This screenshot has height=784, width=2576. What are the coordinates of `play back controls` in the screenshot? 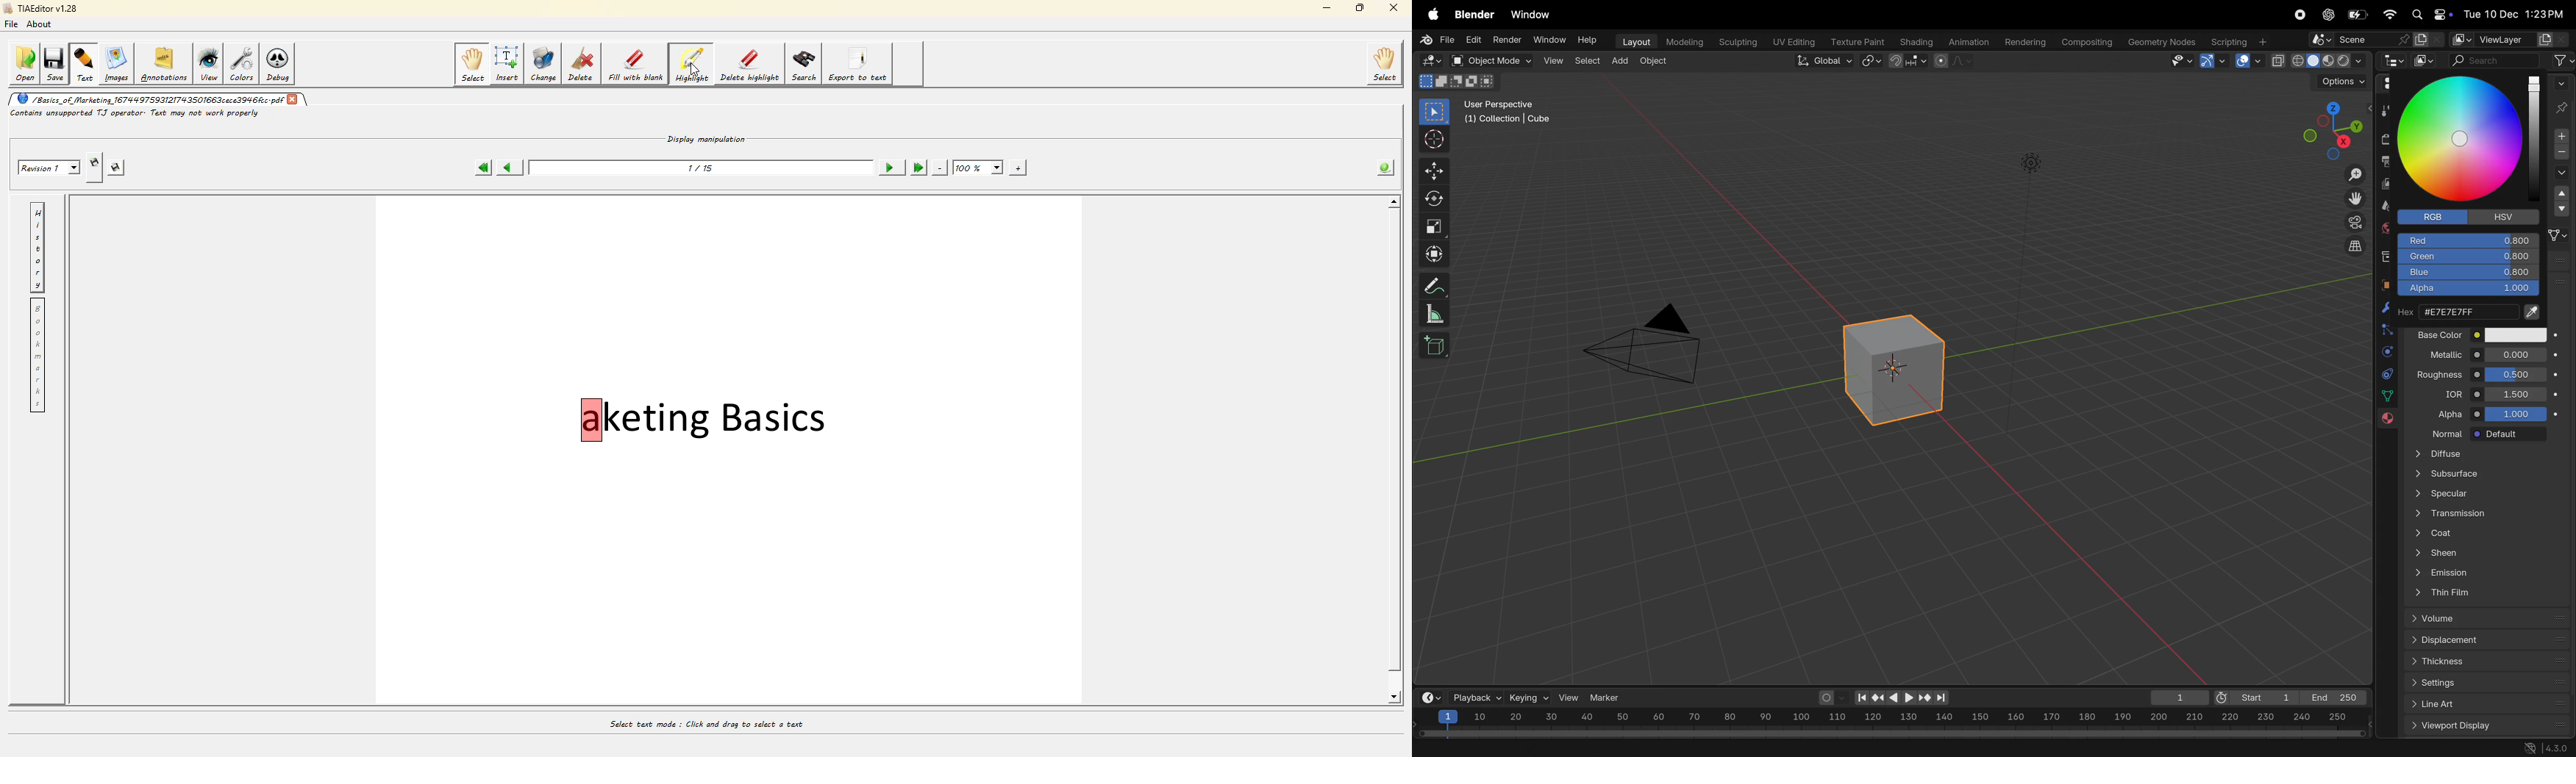 It's located at (1902, 699).